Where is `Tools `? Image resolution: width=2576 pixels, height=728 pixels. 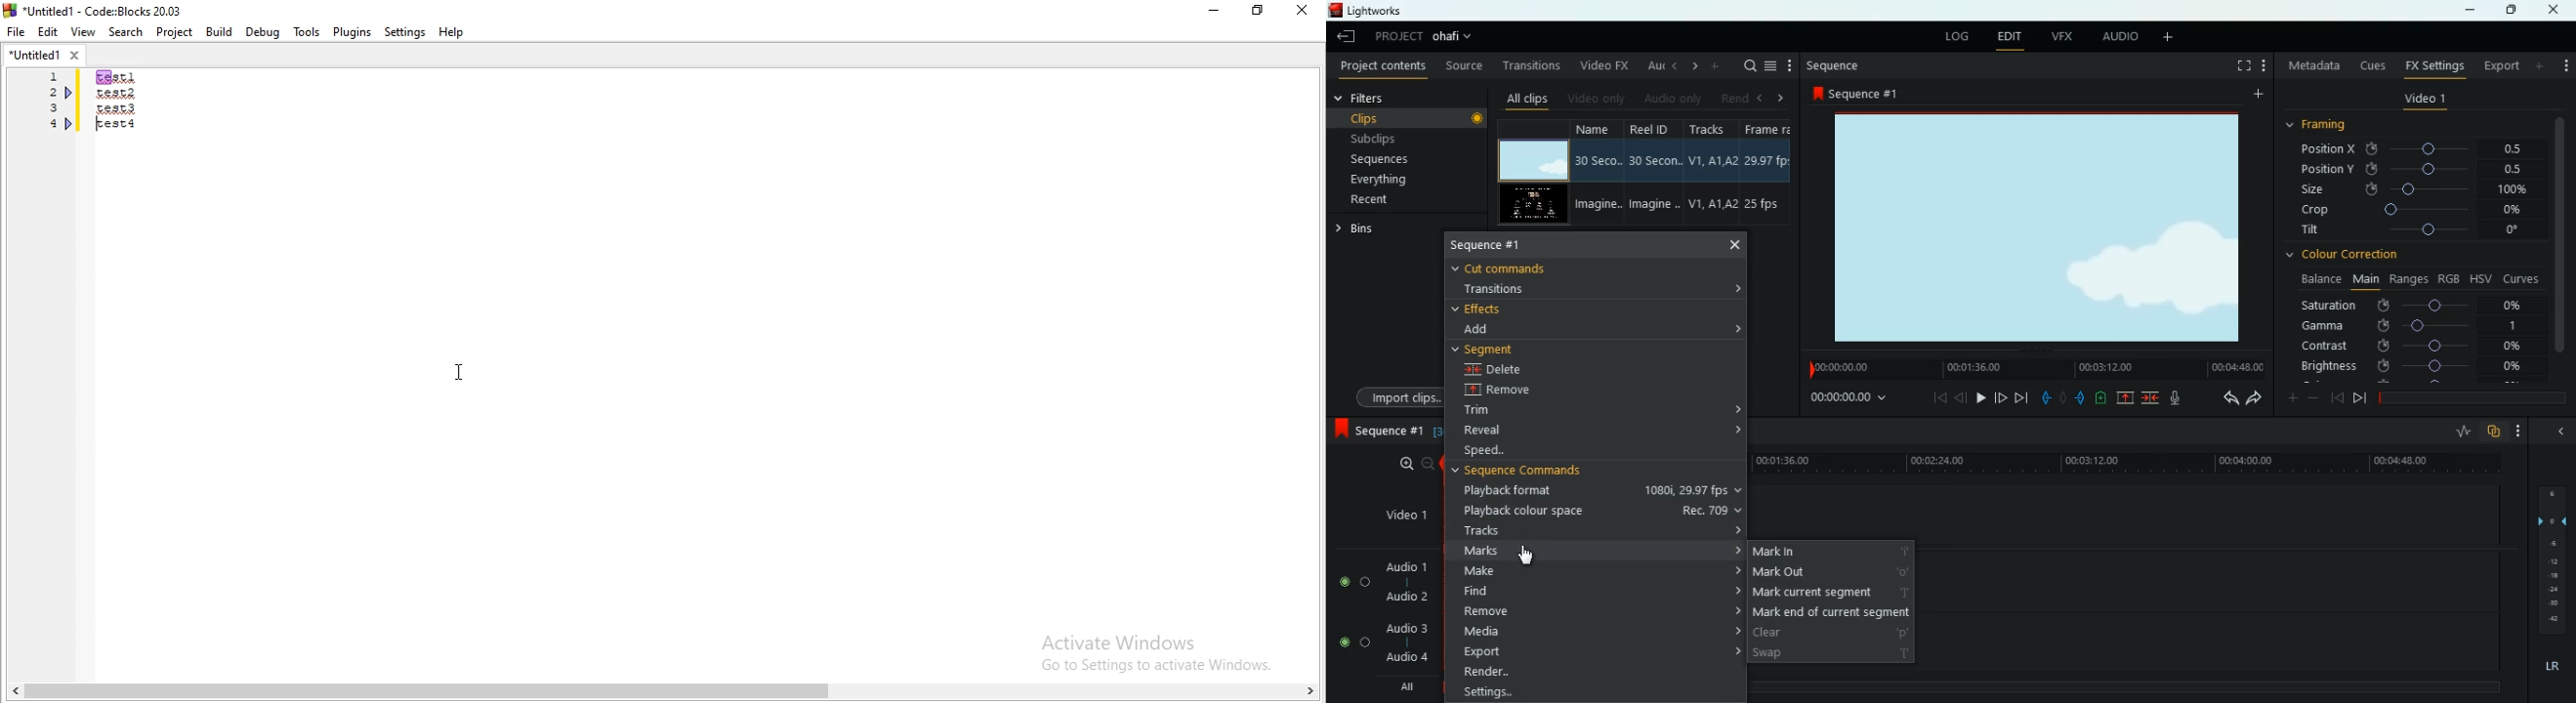 Tools  is located at coordinates (306, 32).